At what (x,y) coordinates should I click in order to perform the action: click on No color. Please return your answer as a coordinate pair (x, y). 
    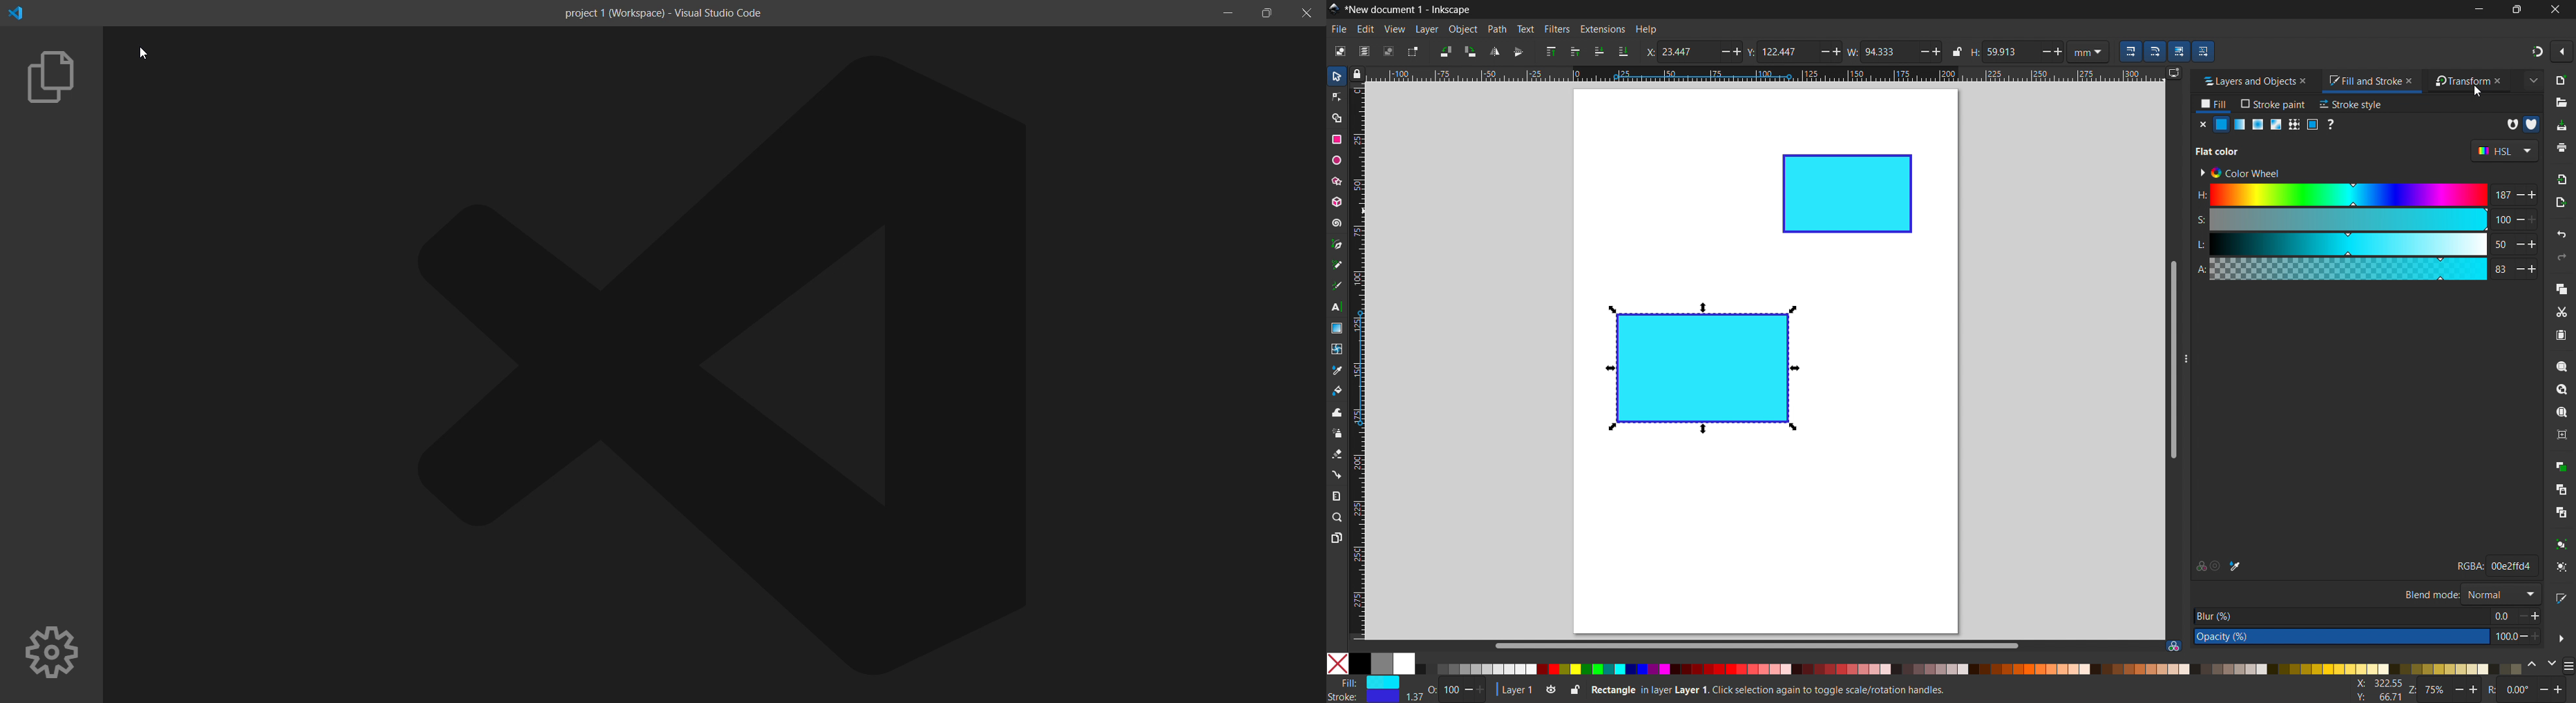
    Looking at the image, I should click on (1338, 663).